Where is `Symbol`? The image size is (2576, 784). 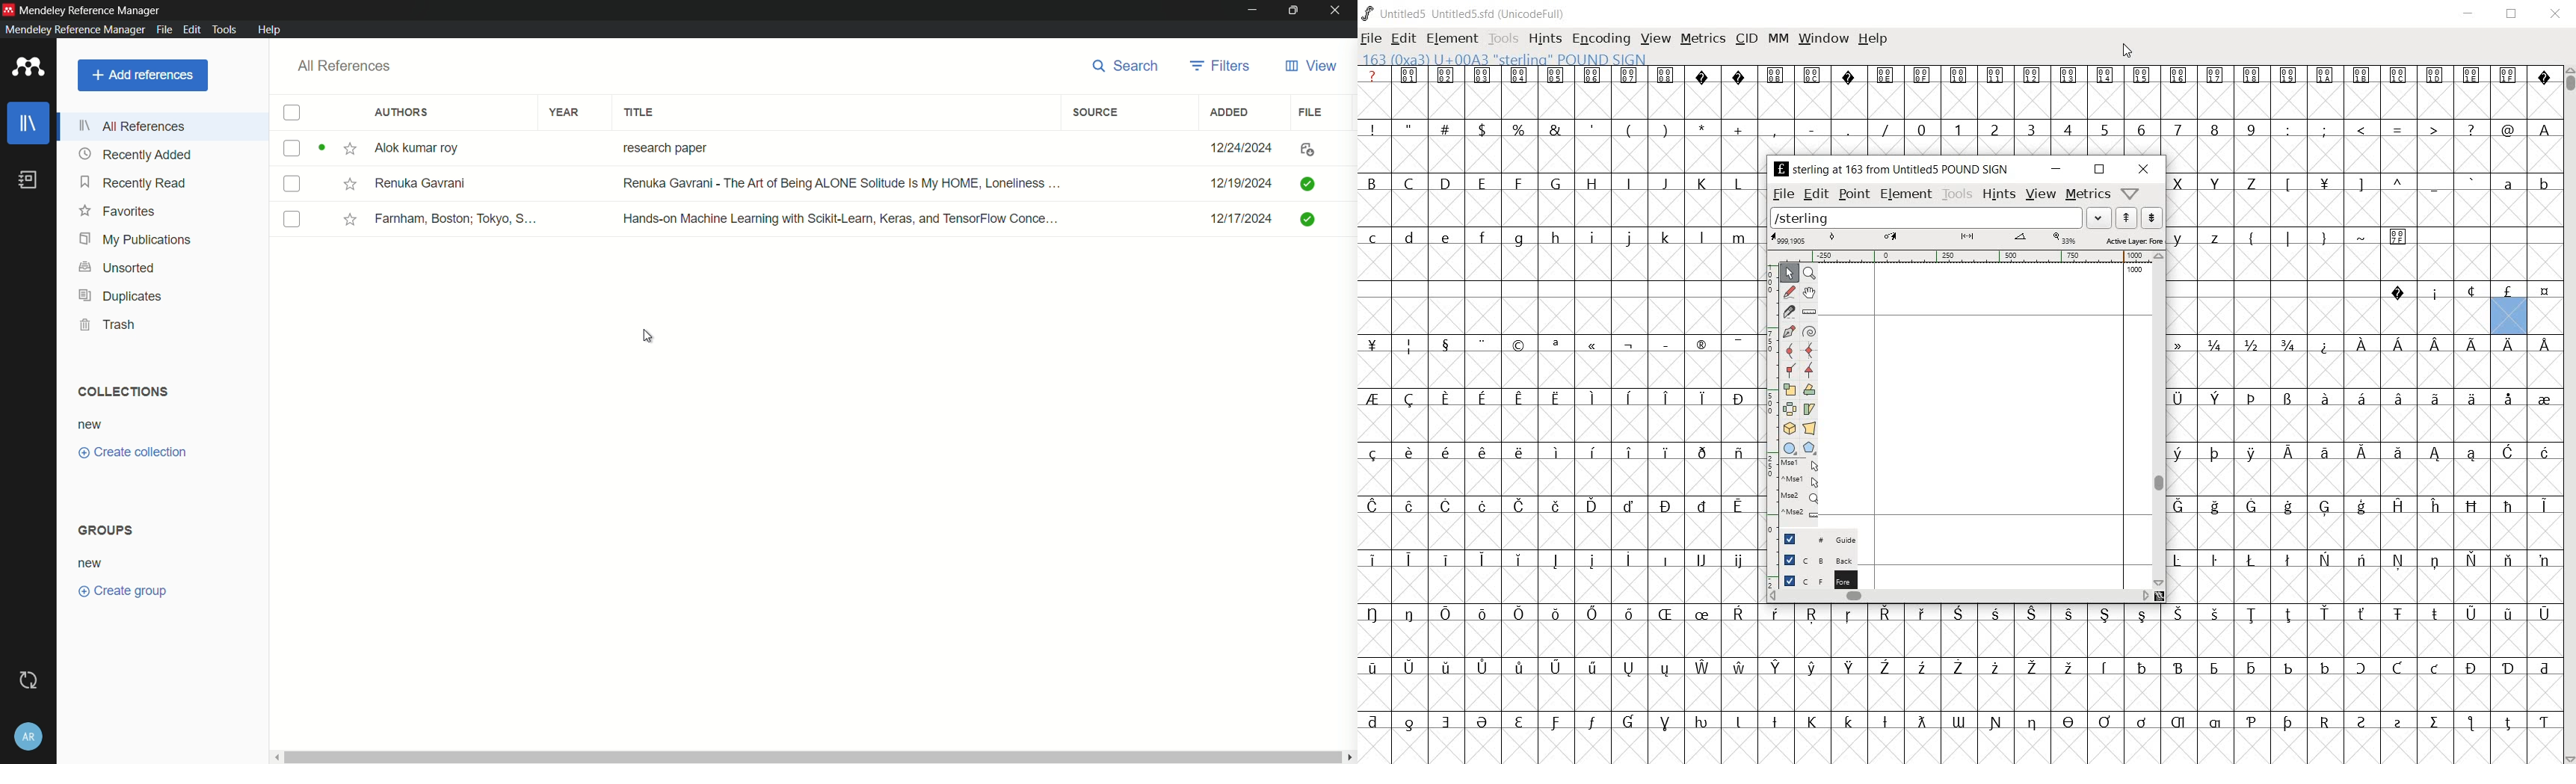
Symbol is located at coordinates (2362, 722).